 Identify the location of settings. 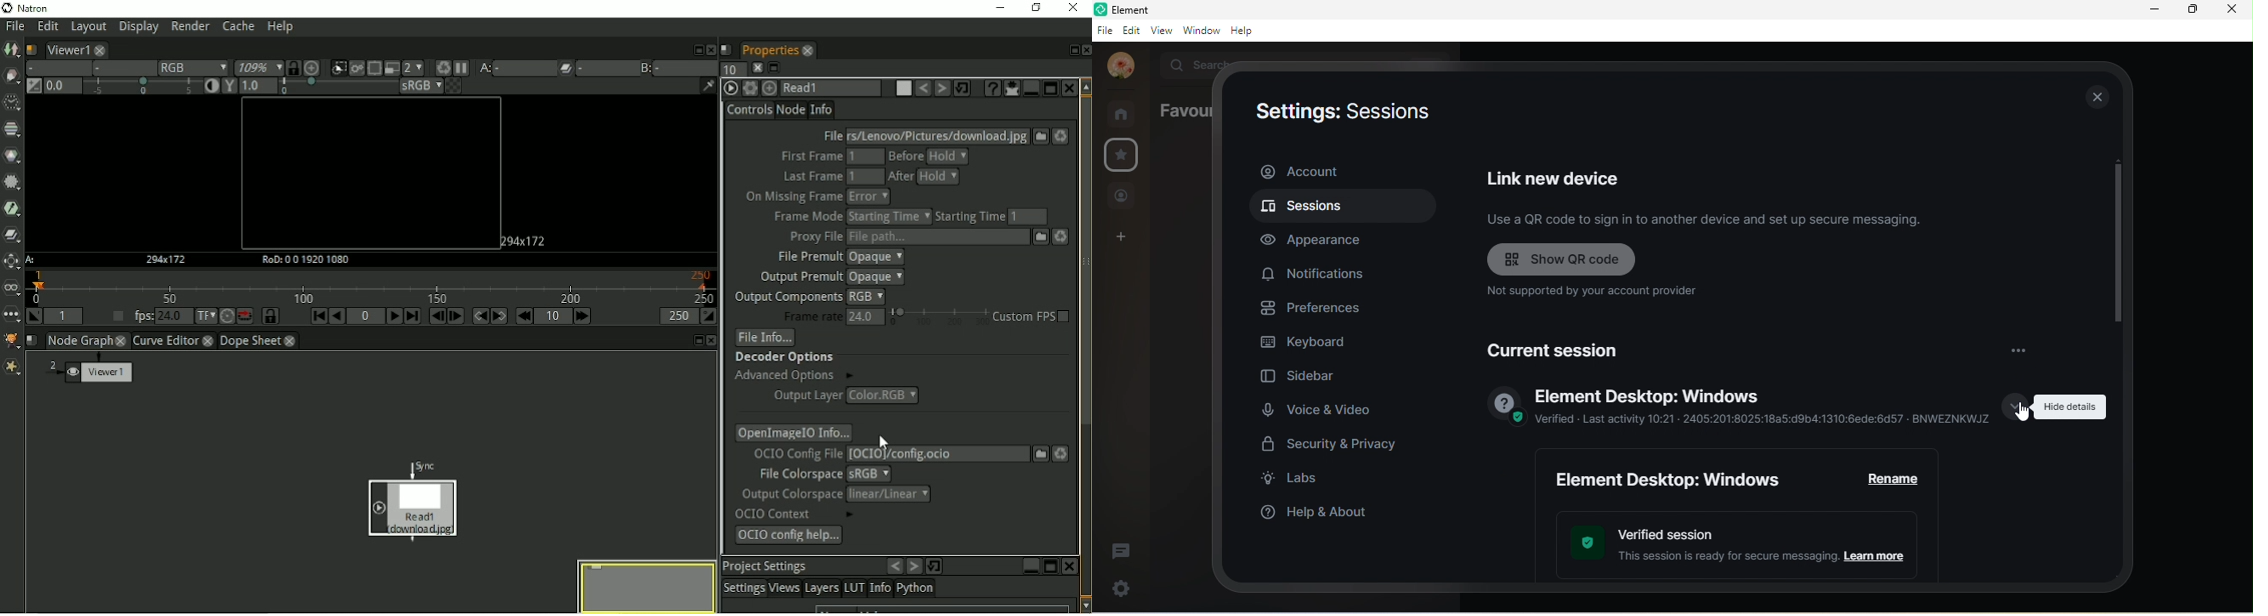
(1118, 588).